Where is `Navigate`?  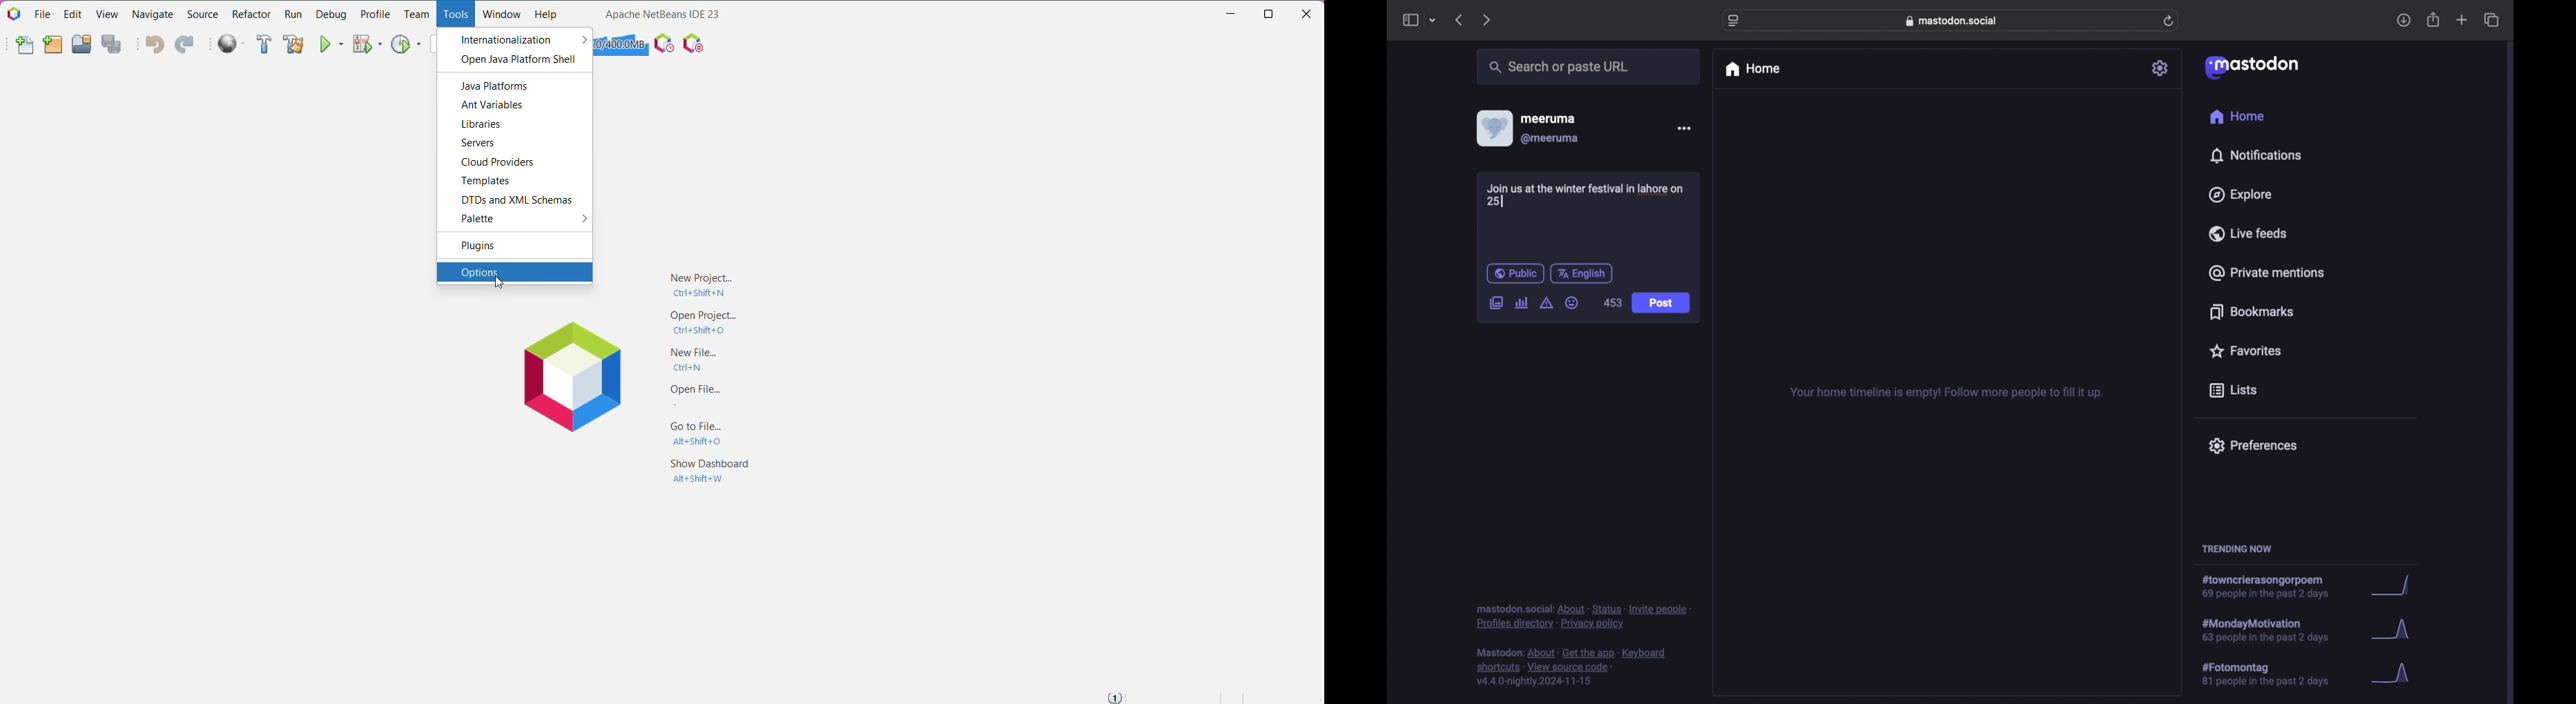
Navigate is located at coordinates (155, 13).